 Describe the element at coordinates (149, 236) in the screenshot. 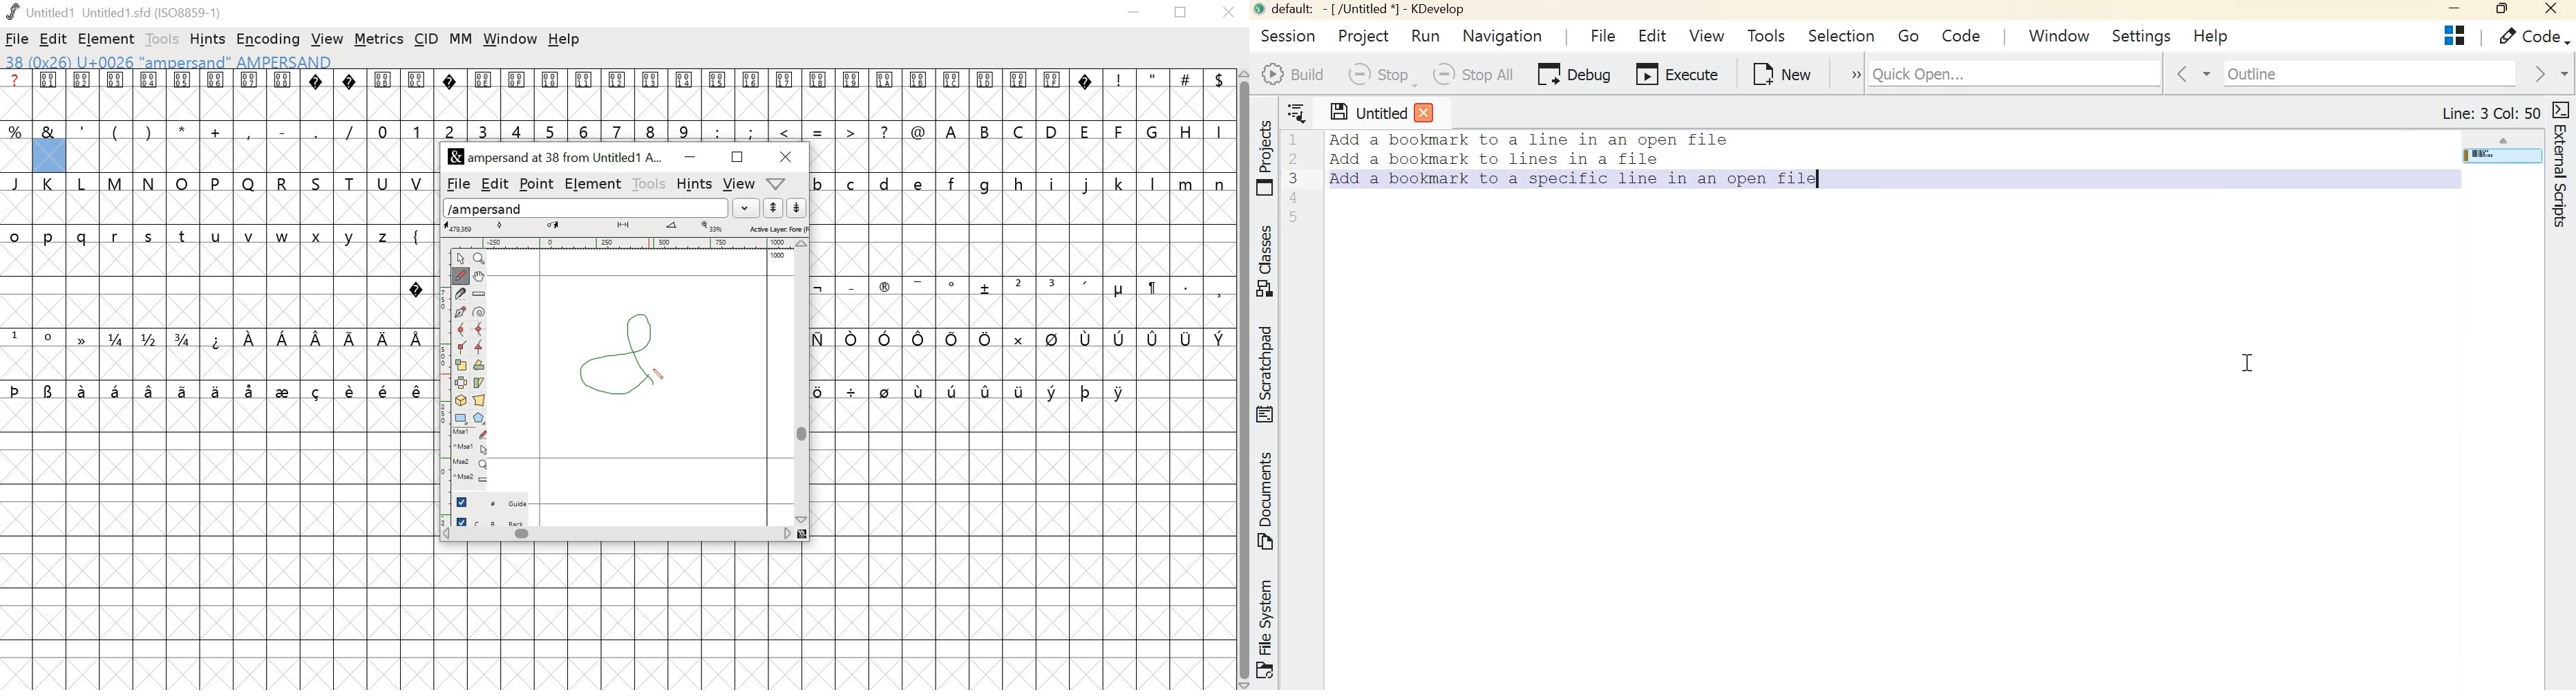

I see `s` at that location.